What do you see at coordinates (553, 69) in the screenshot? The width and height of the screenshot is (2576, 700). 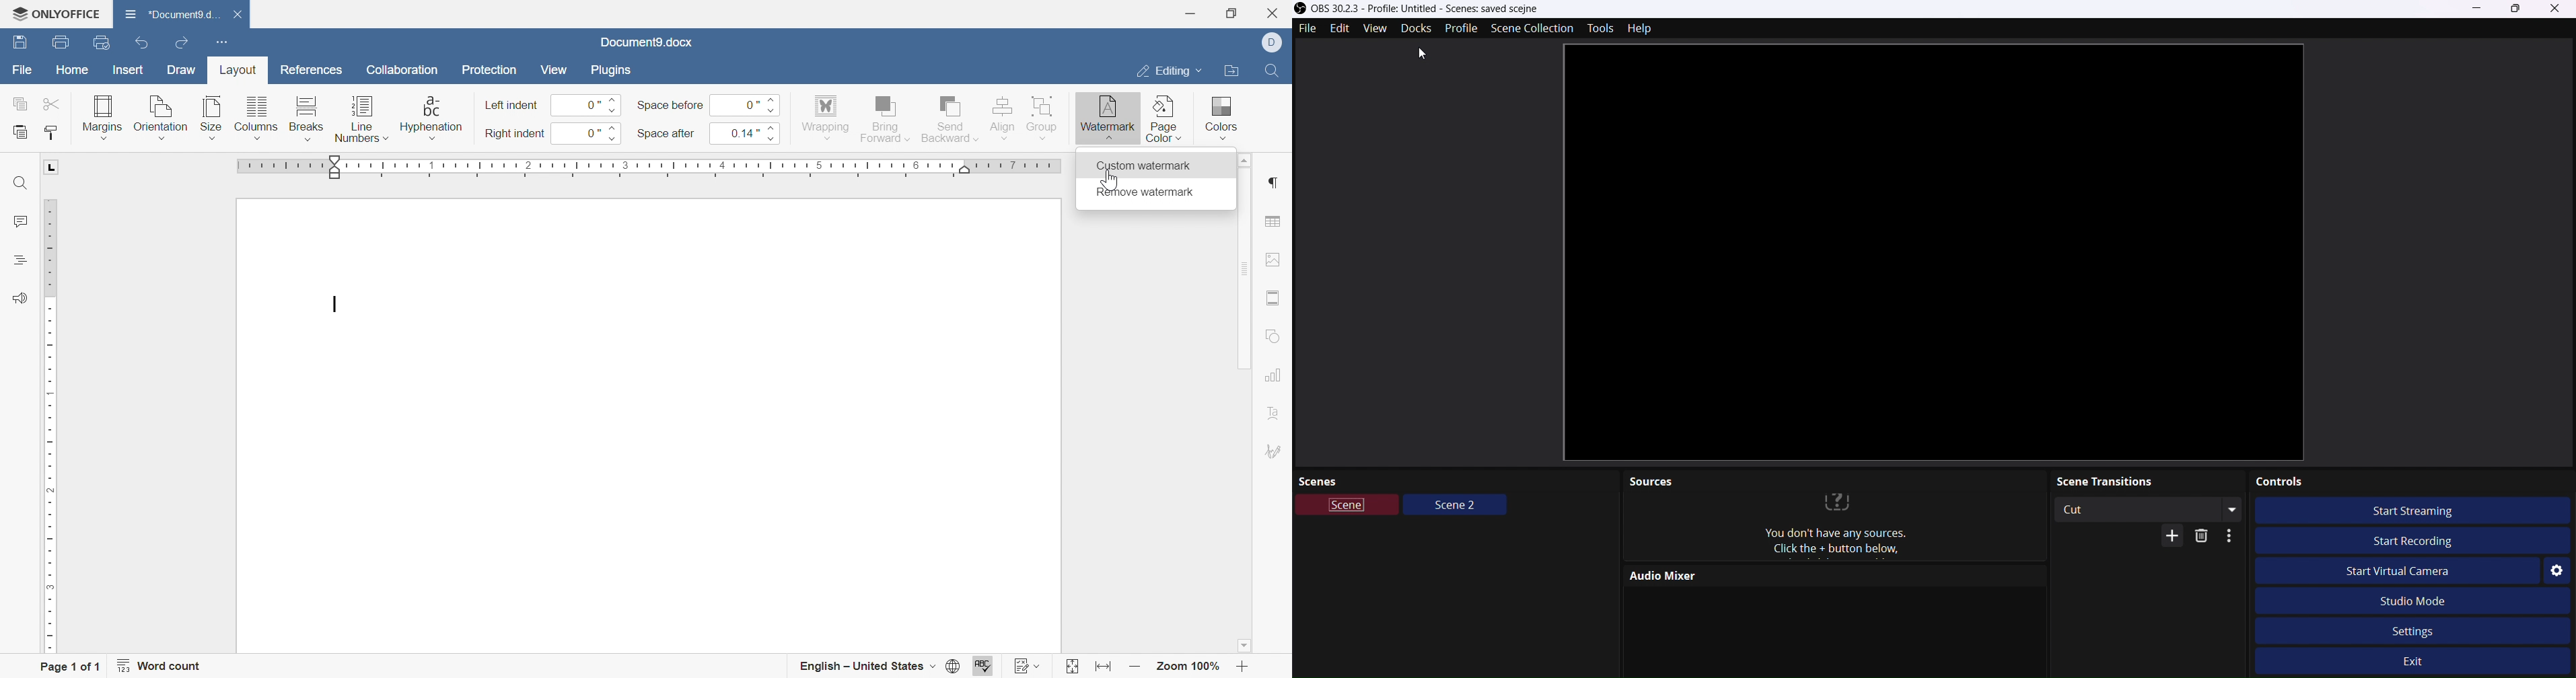 I see `view` at bounding box center [553, 69].